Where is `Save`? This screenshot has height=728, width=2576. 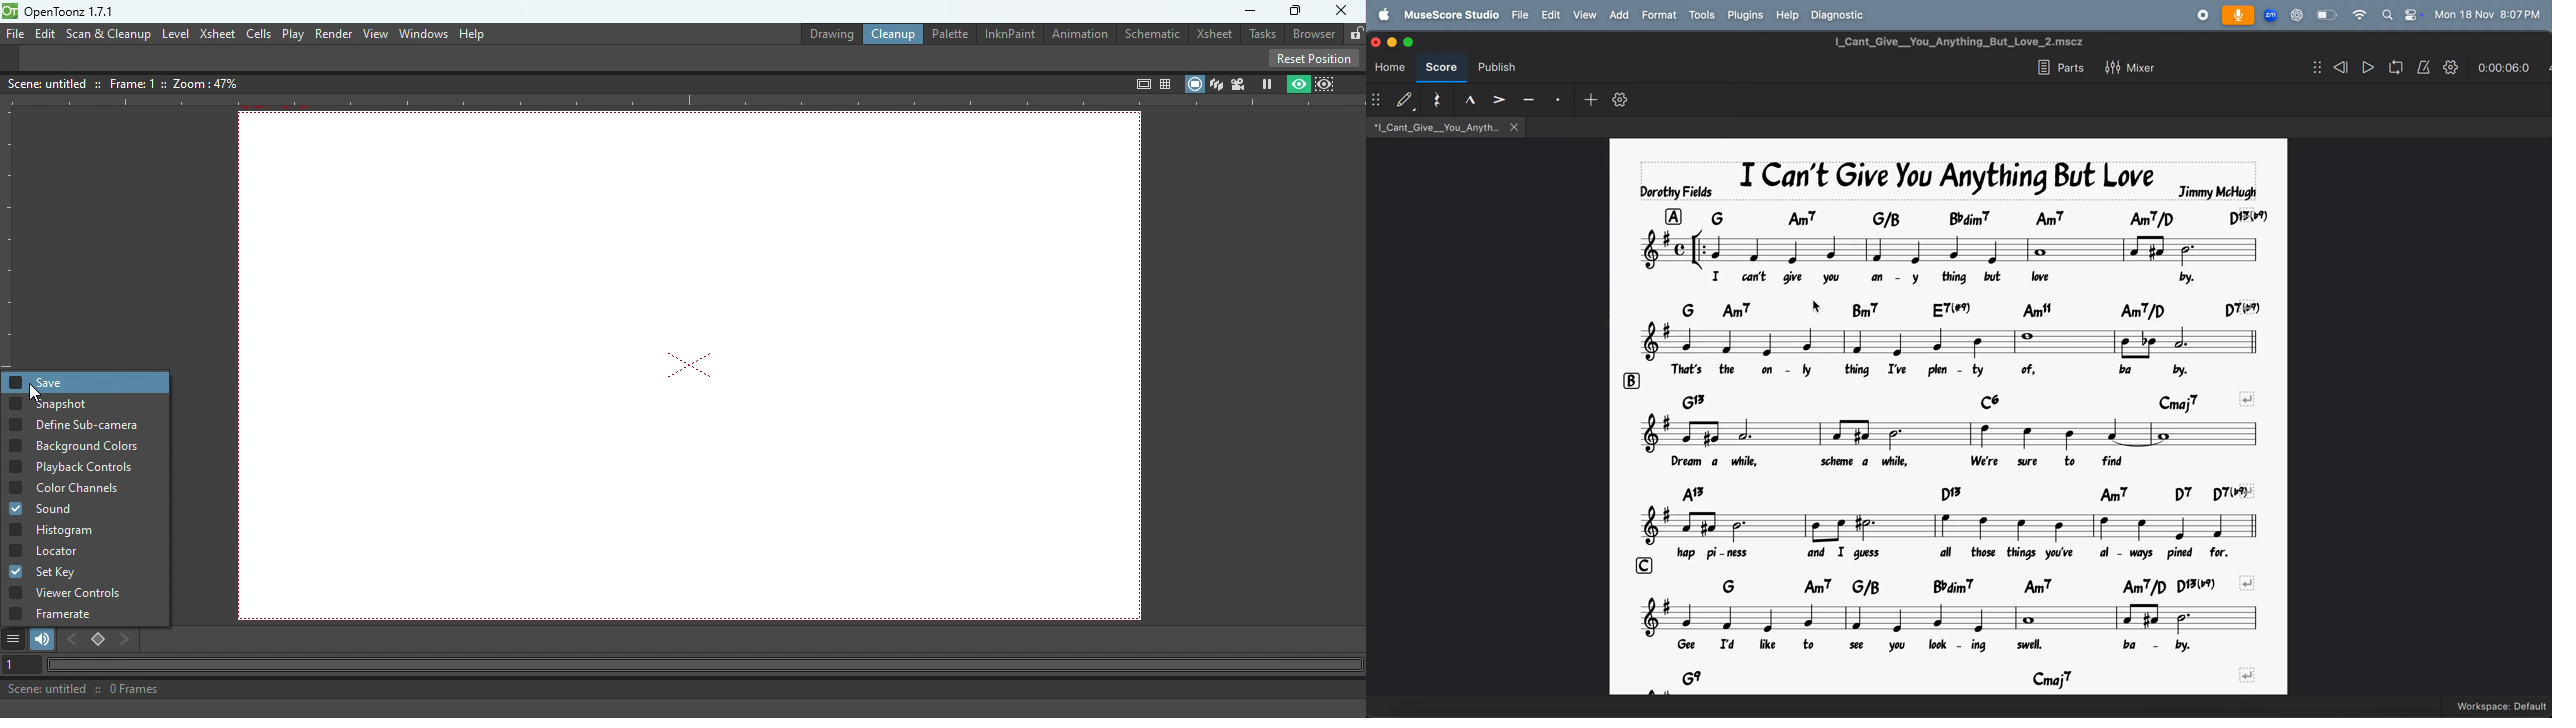 Save is located at coordinates (36, 382).